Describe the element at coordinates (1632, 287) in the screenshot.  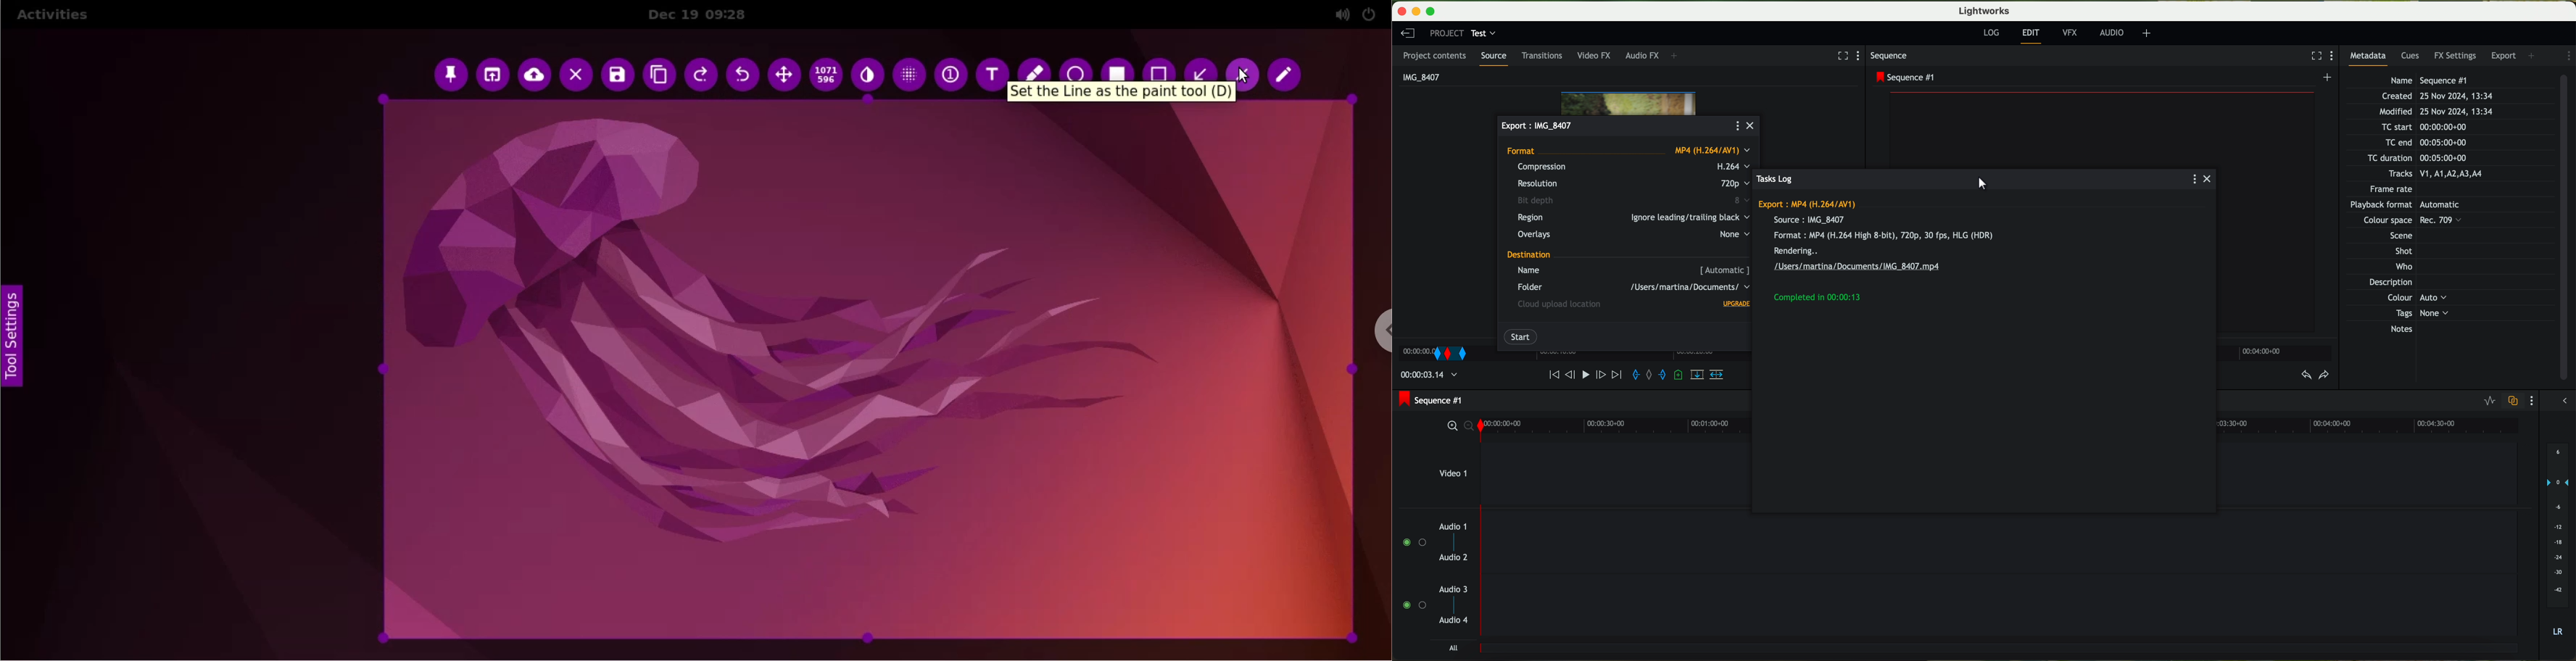
I see `folder` at that location.